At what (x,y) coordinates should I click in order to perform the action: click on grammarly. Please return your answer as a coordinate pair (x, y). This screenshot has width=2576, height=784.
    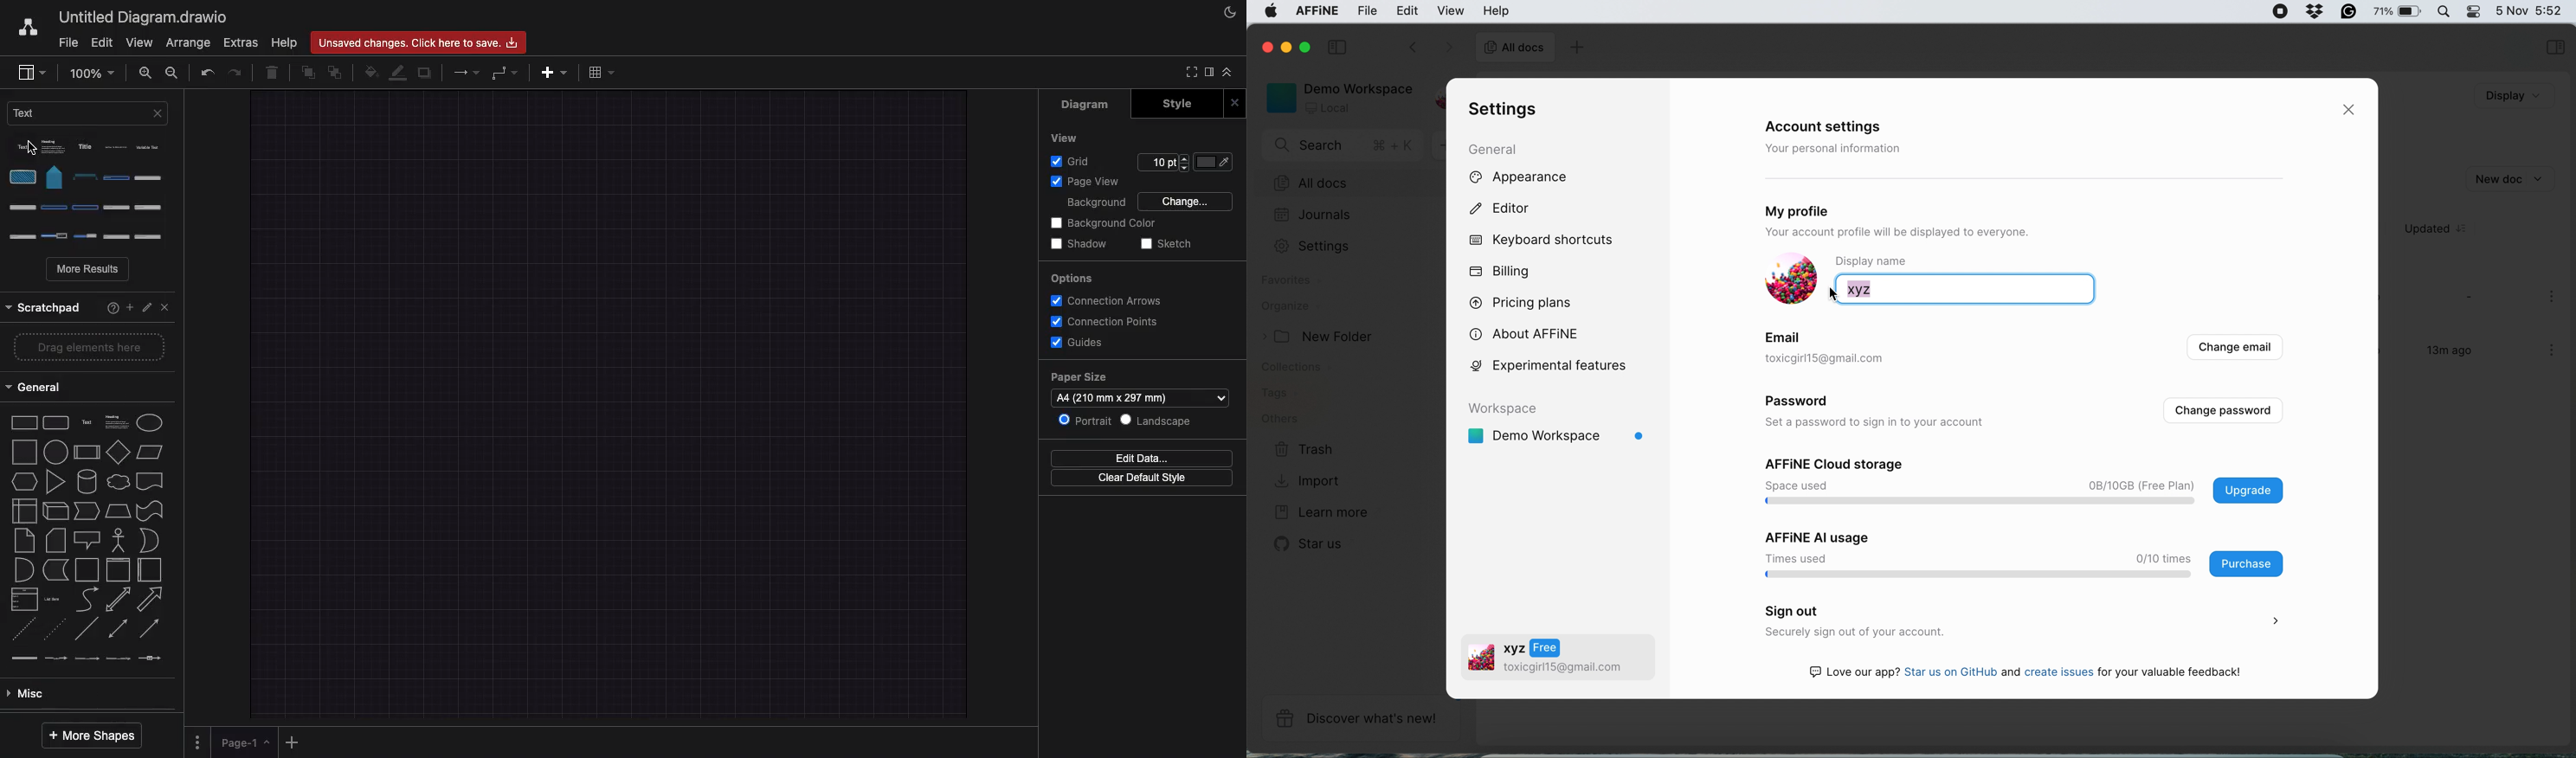
    Looking at the image, I should click on (2311, 10).